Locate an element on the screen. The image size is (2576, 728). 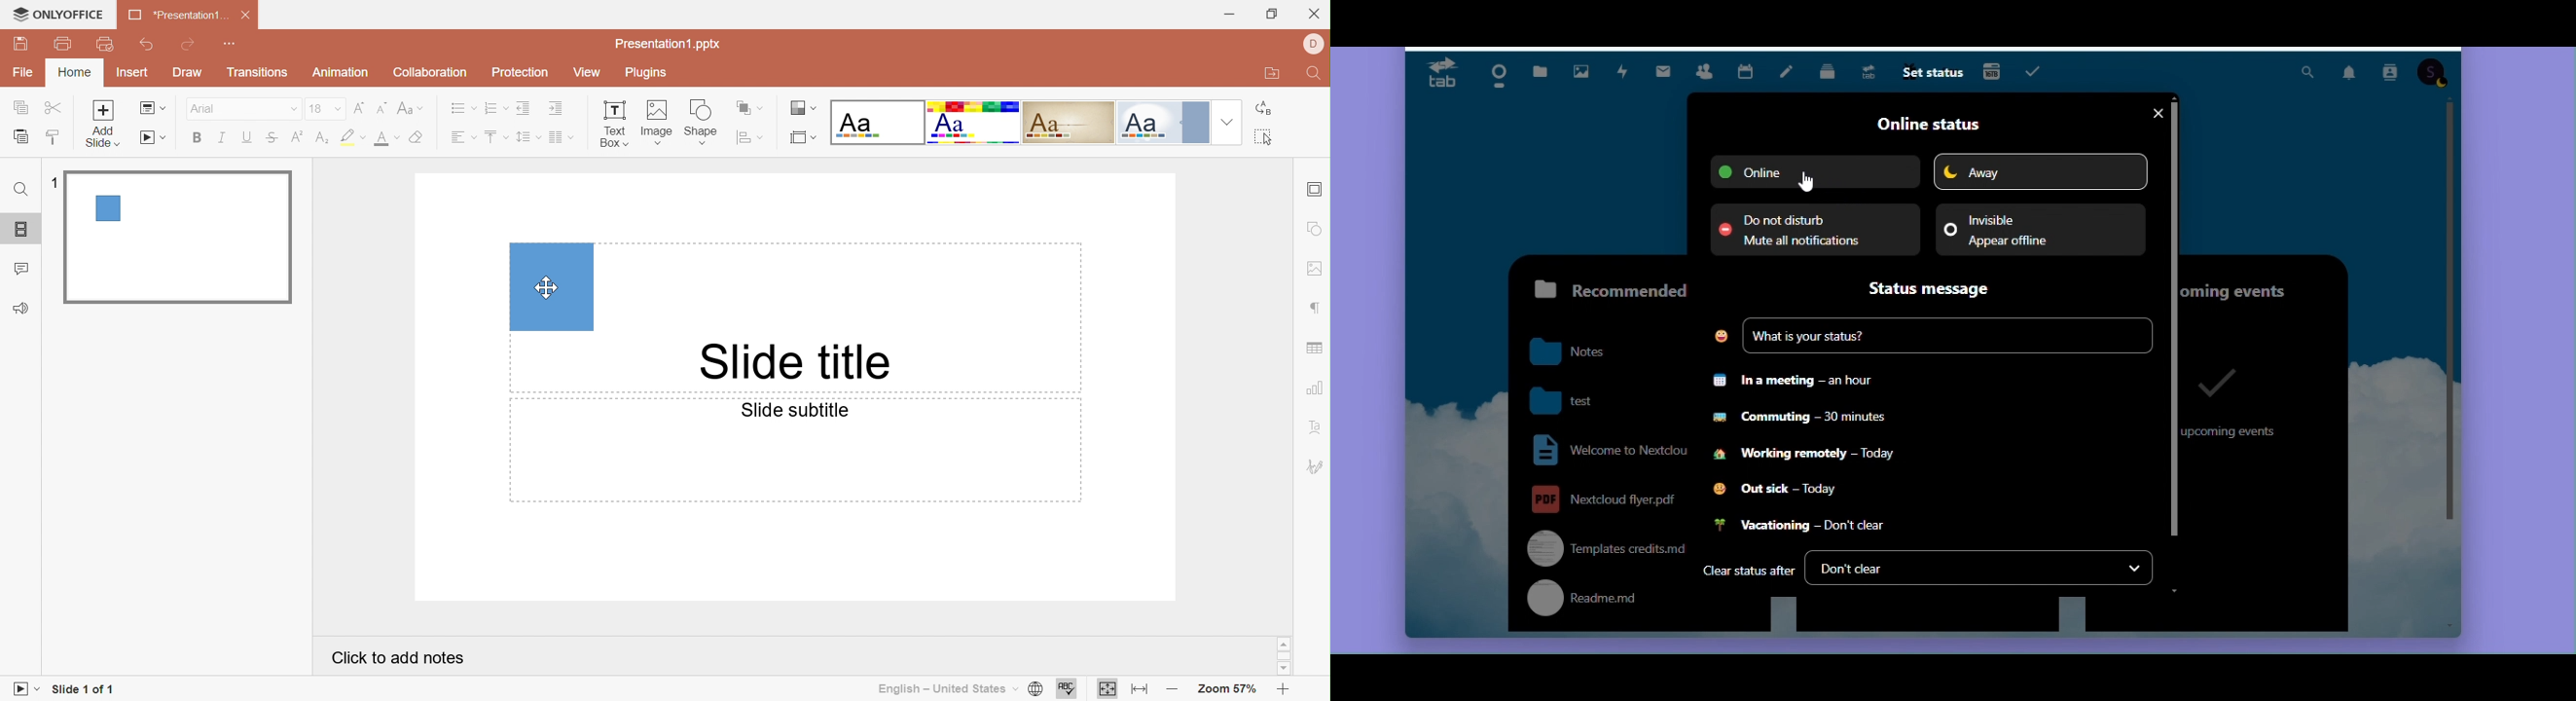
cursor is located at coordinates (547, 287).